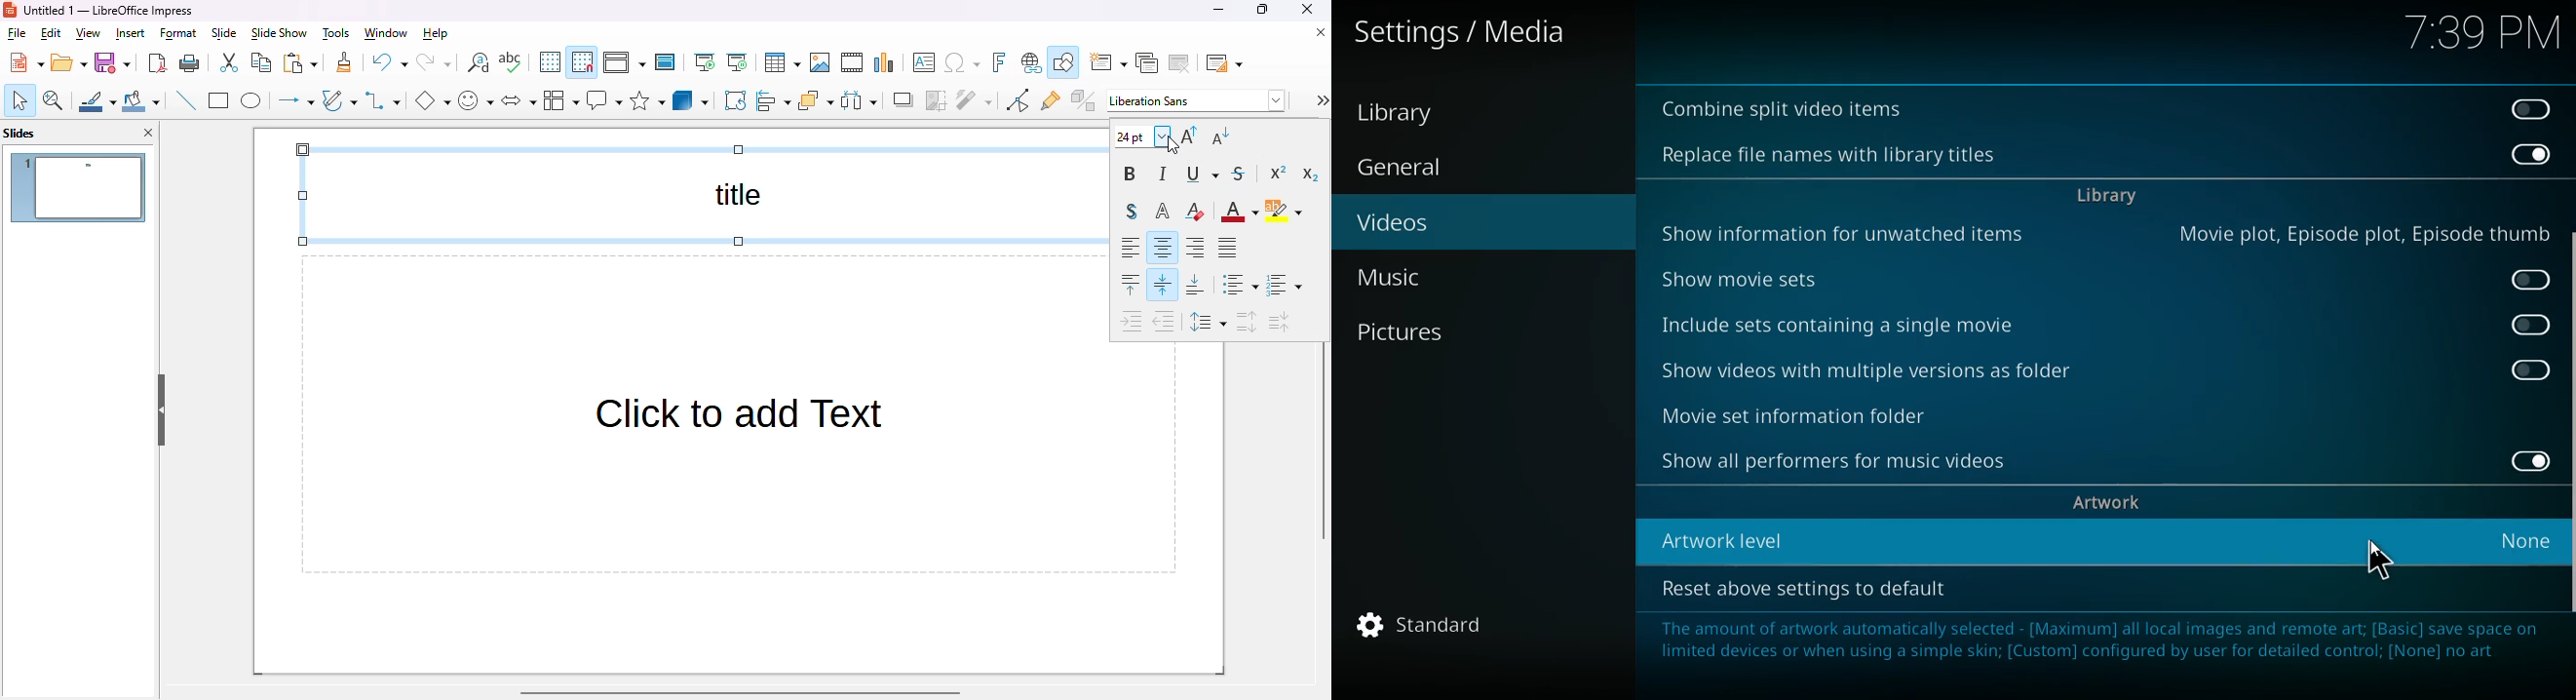  I want to click on off, so click(2534, 279).